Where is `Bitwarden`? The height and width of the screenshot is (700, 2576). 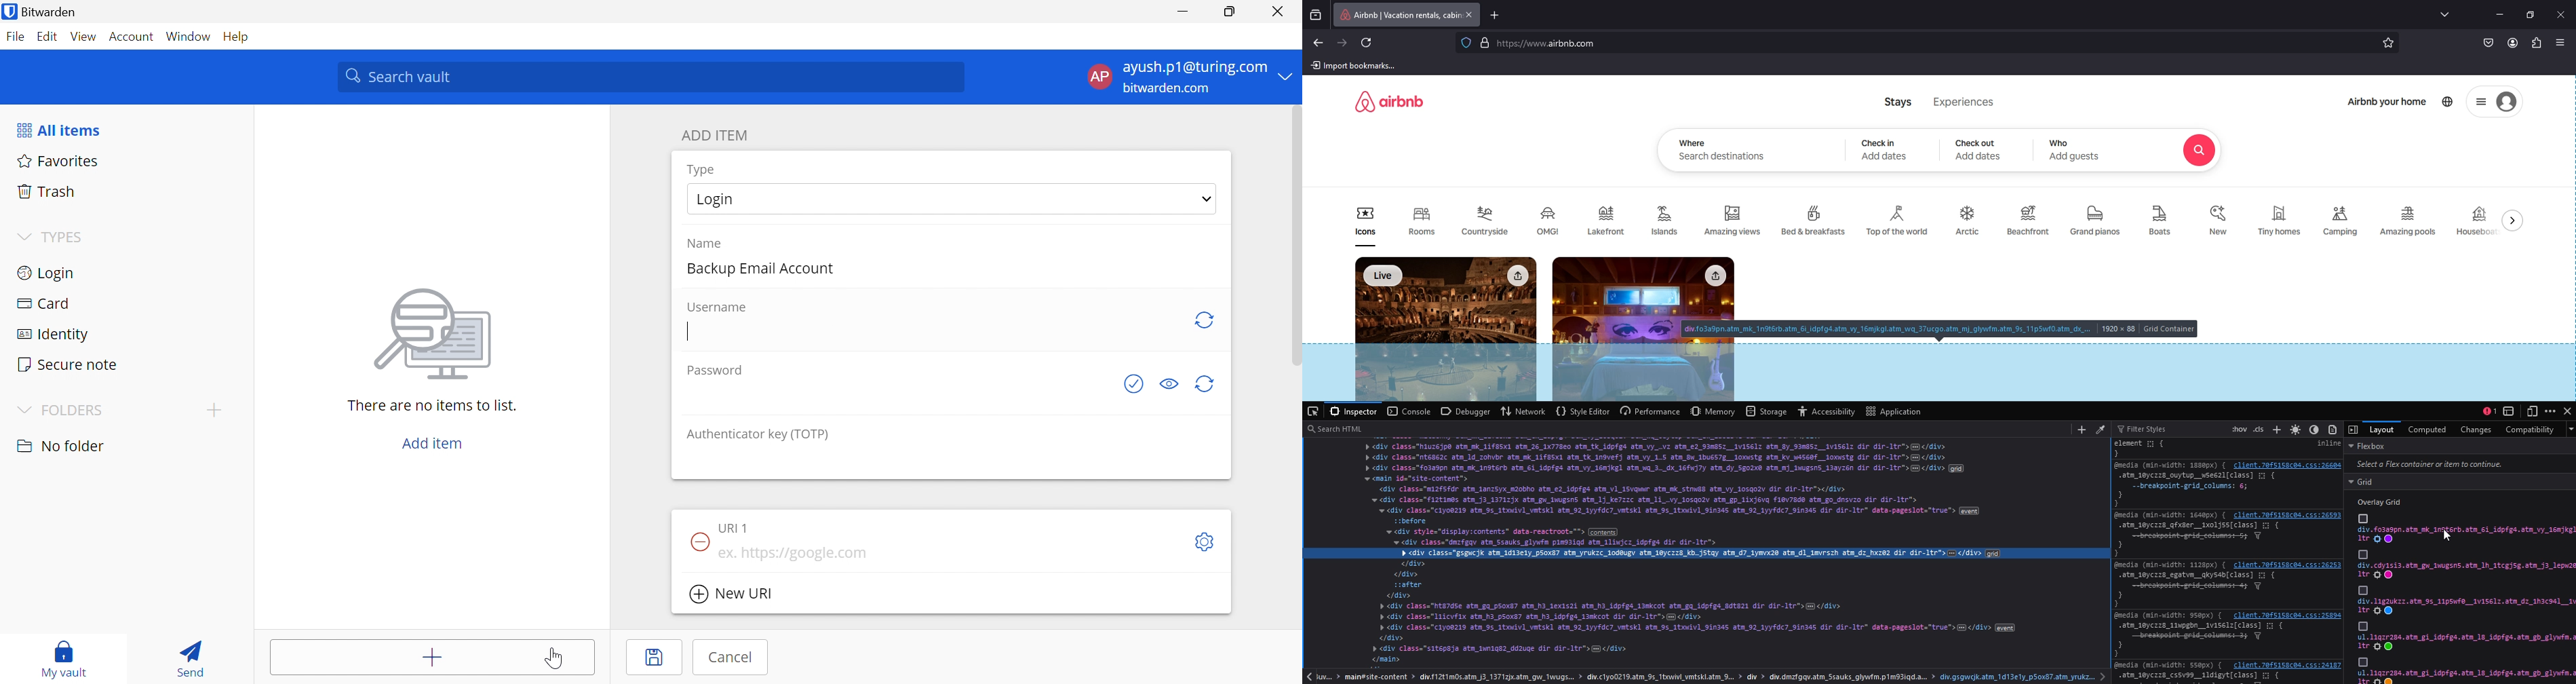
Bitwarden is located at coordinates (49, 11).